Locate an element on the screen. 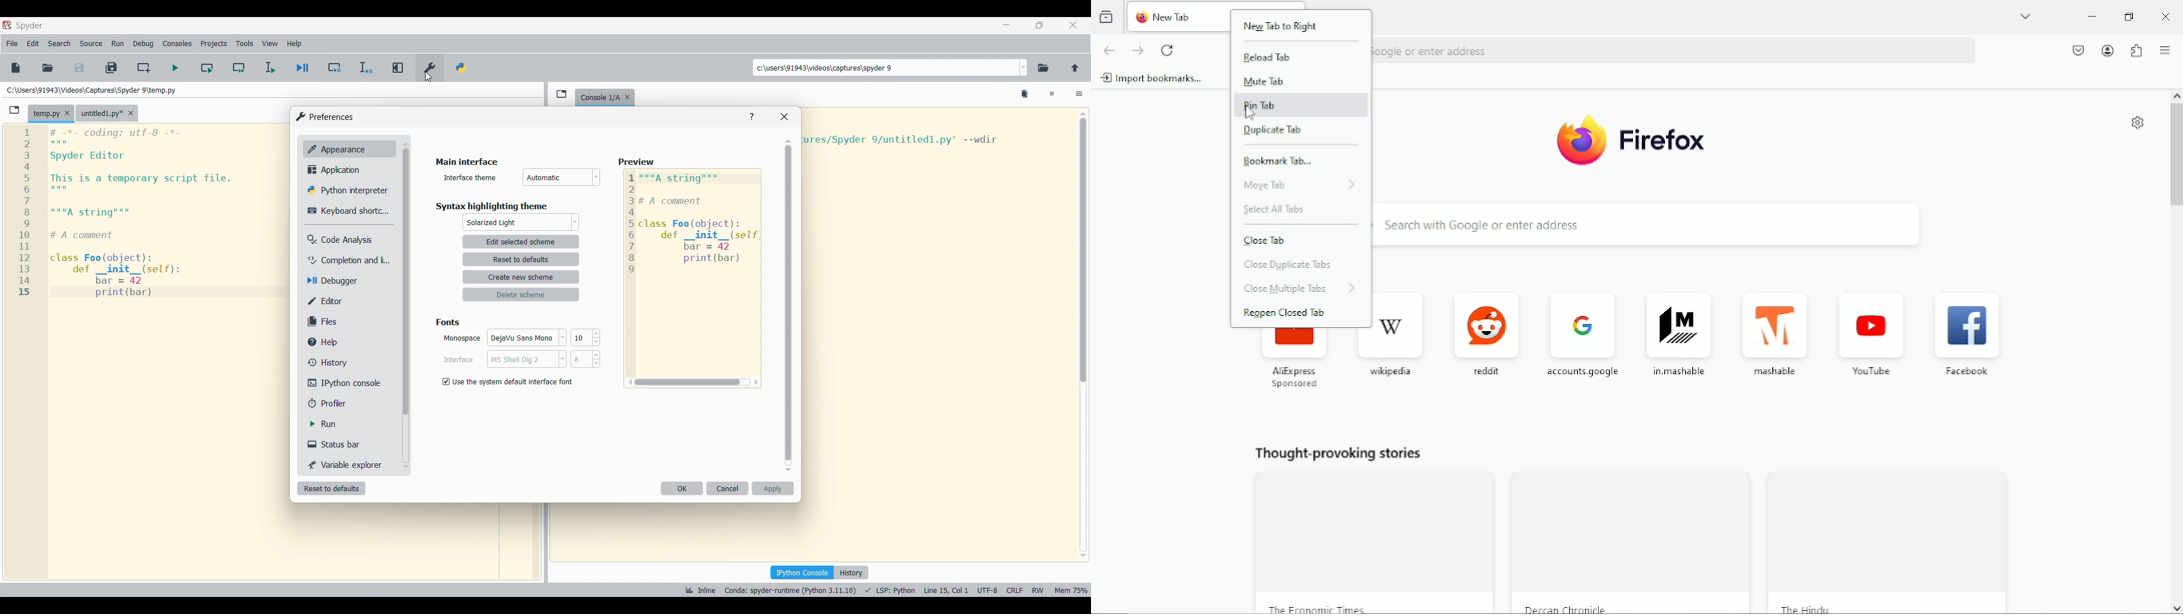 This screenshot has height=616, width=2184. Section title is located at coordinates (449, 322).